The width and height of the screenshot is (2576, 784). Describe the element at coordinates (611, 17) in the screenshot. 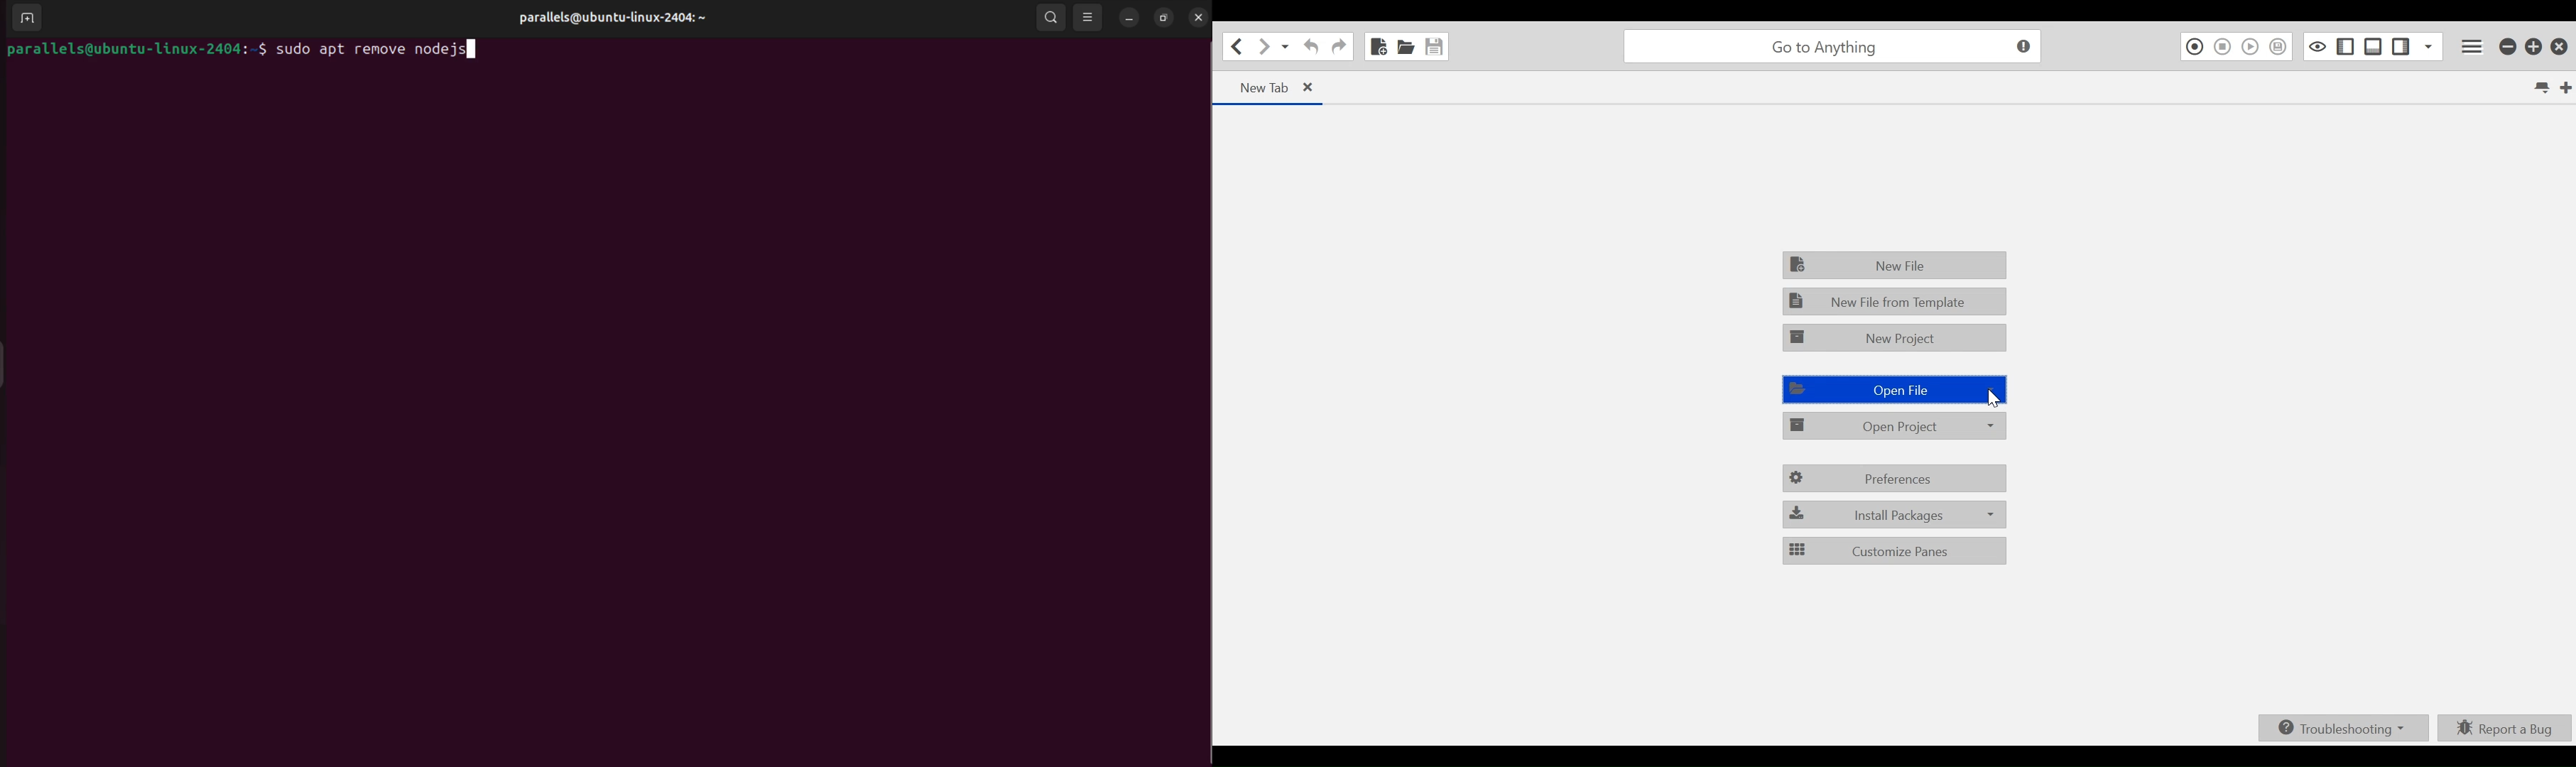

I see `parallels@ubuntu-linux-2404: ~` at that location.